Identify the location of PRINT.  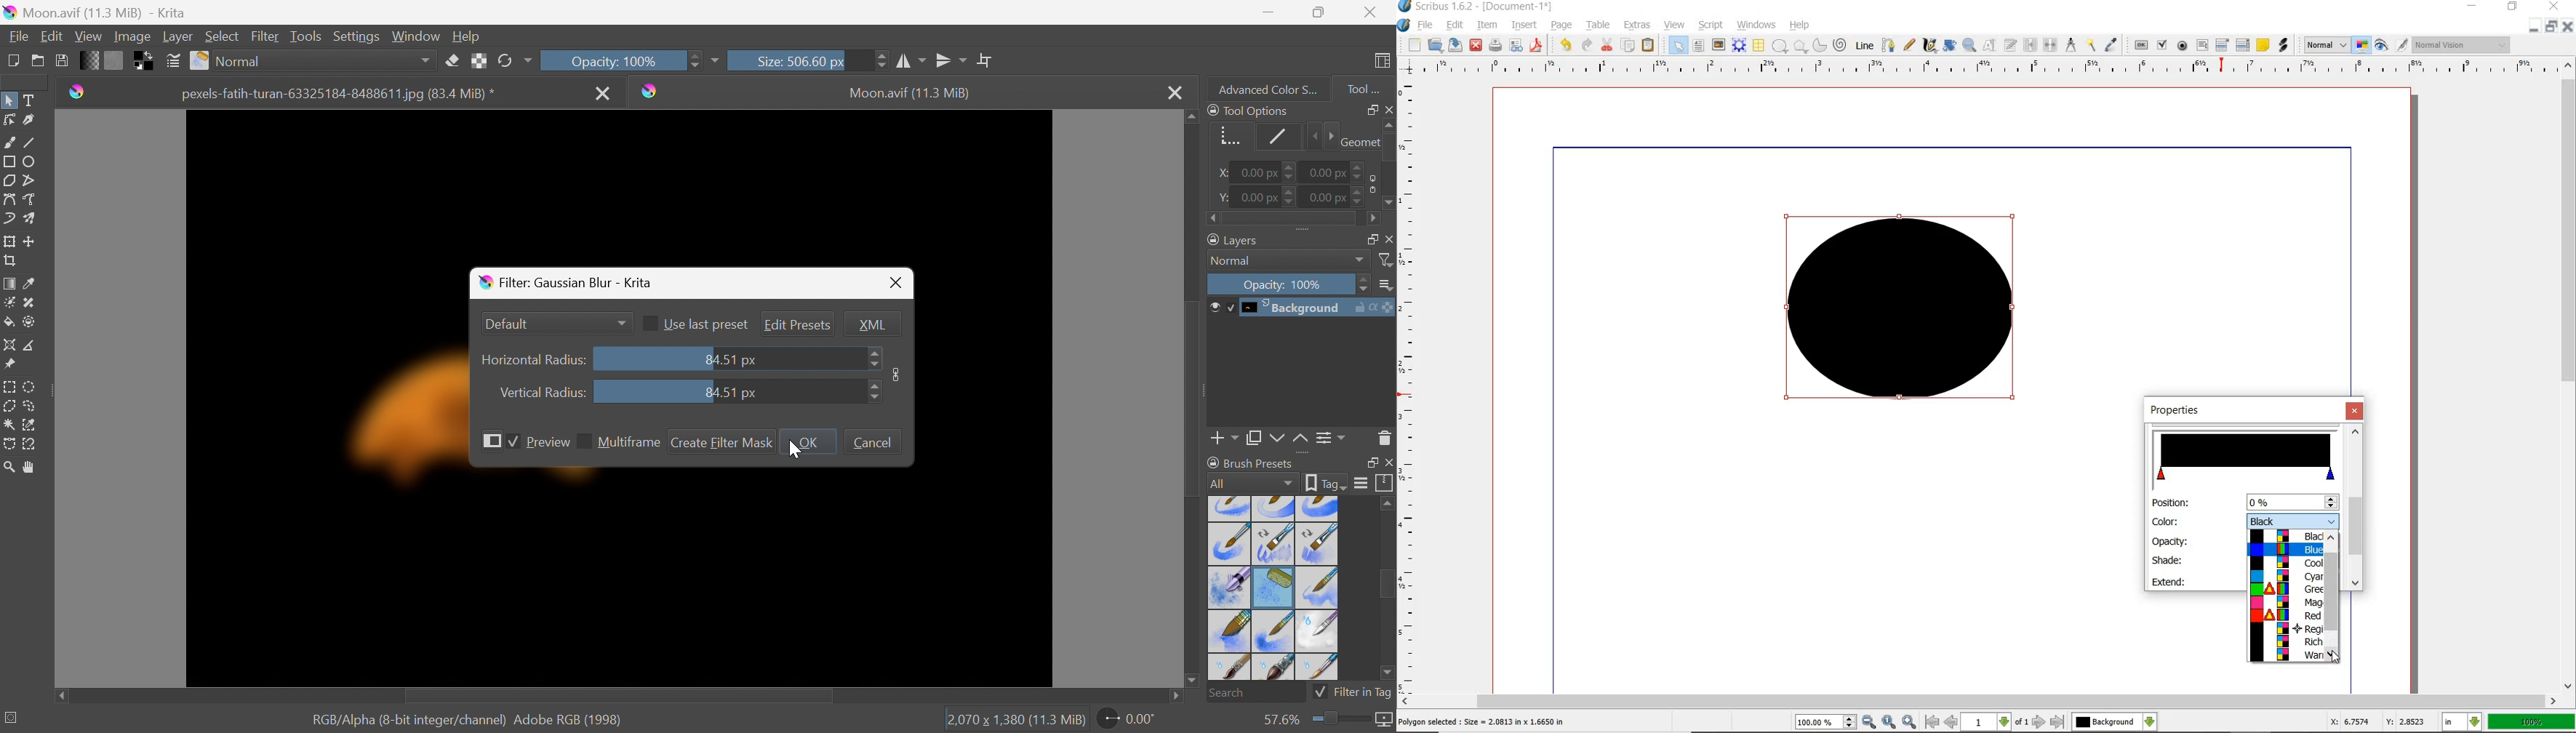
(1495, 46).